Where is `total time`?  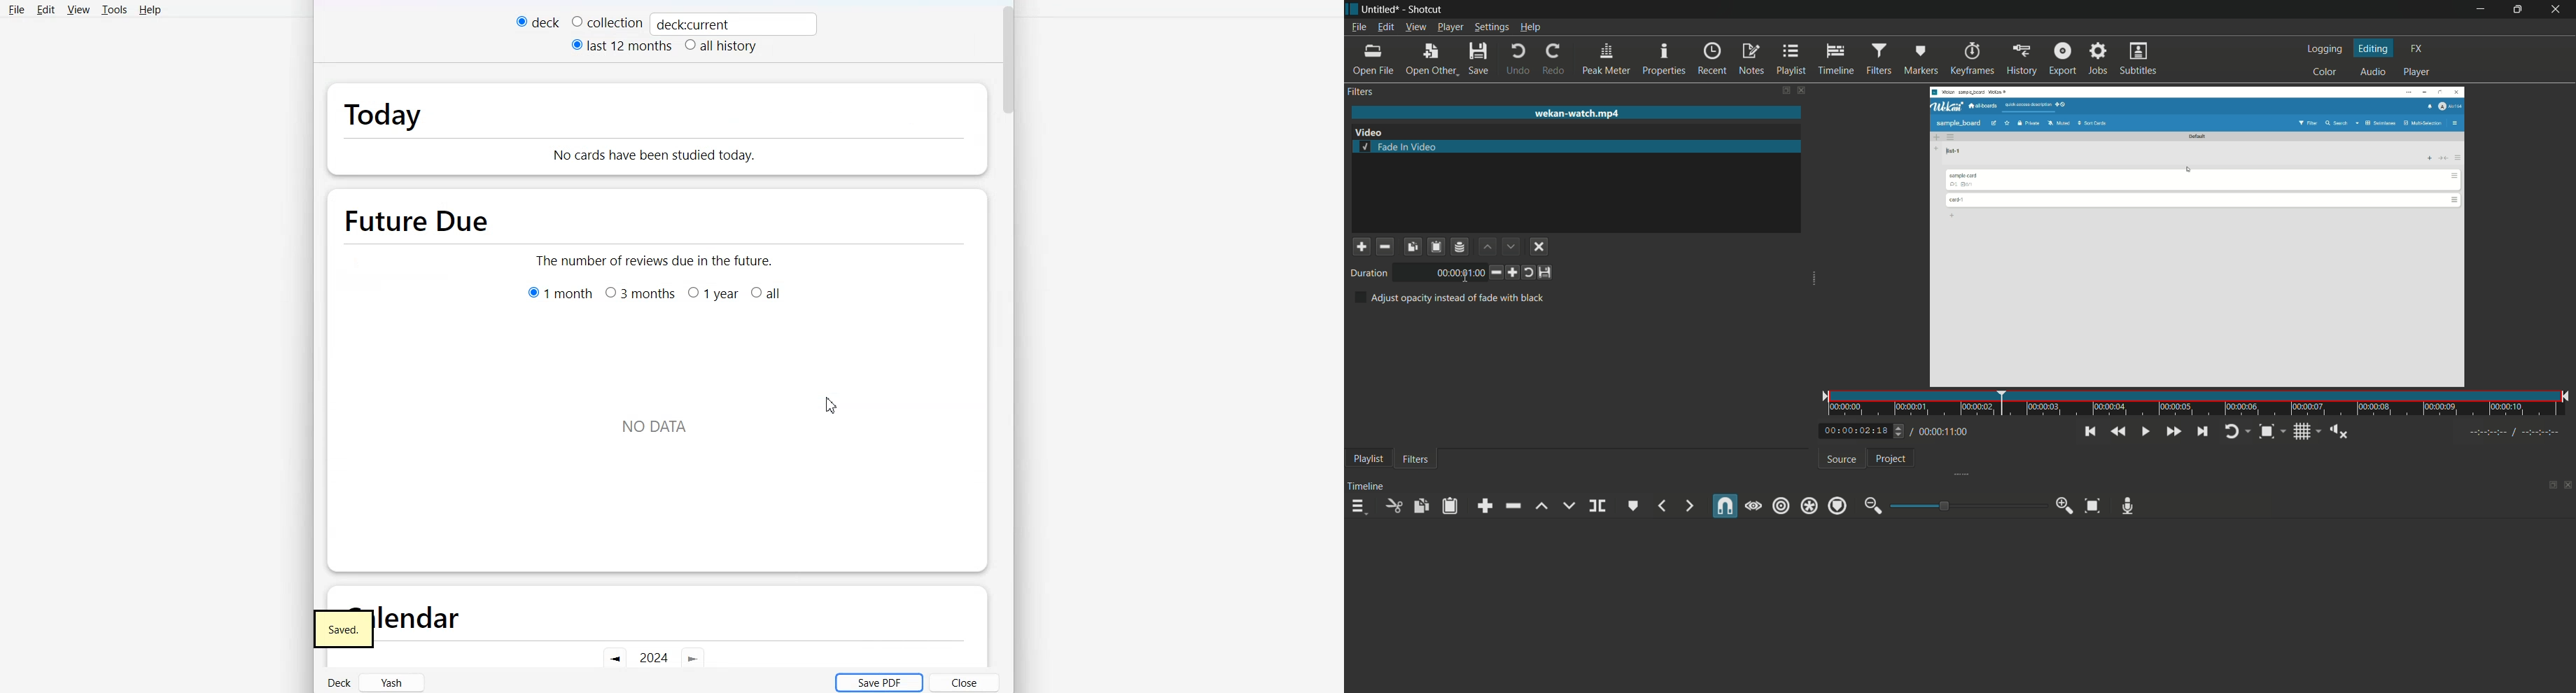
total time is located at coordinates (1947, 432).